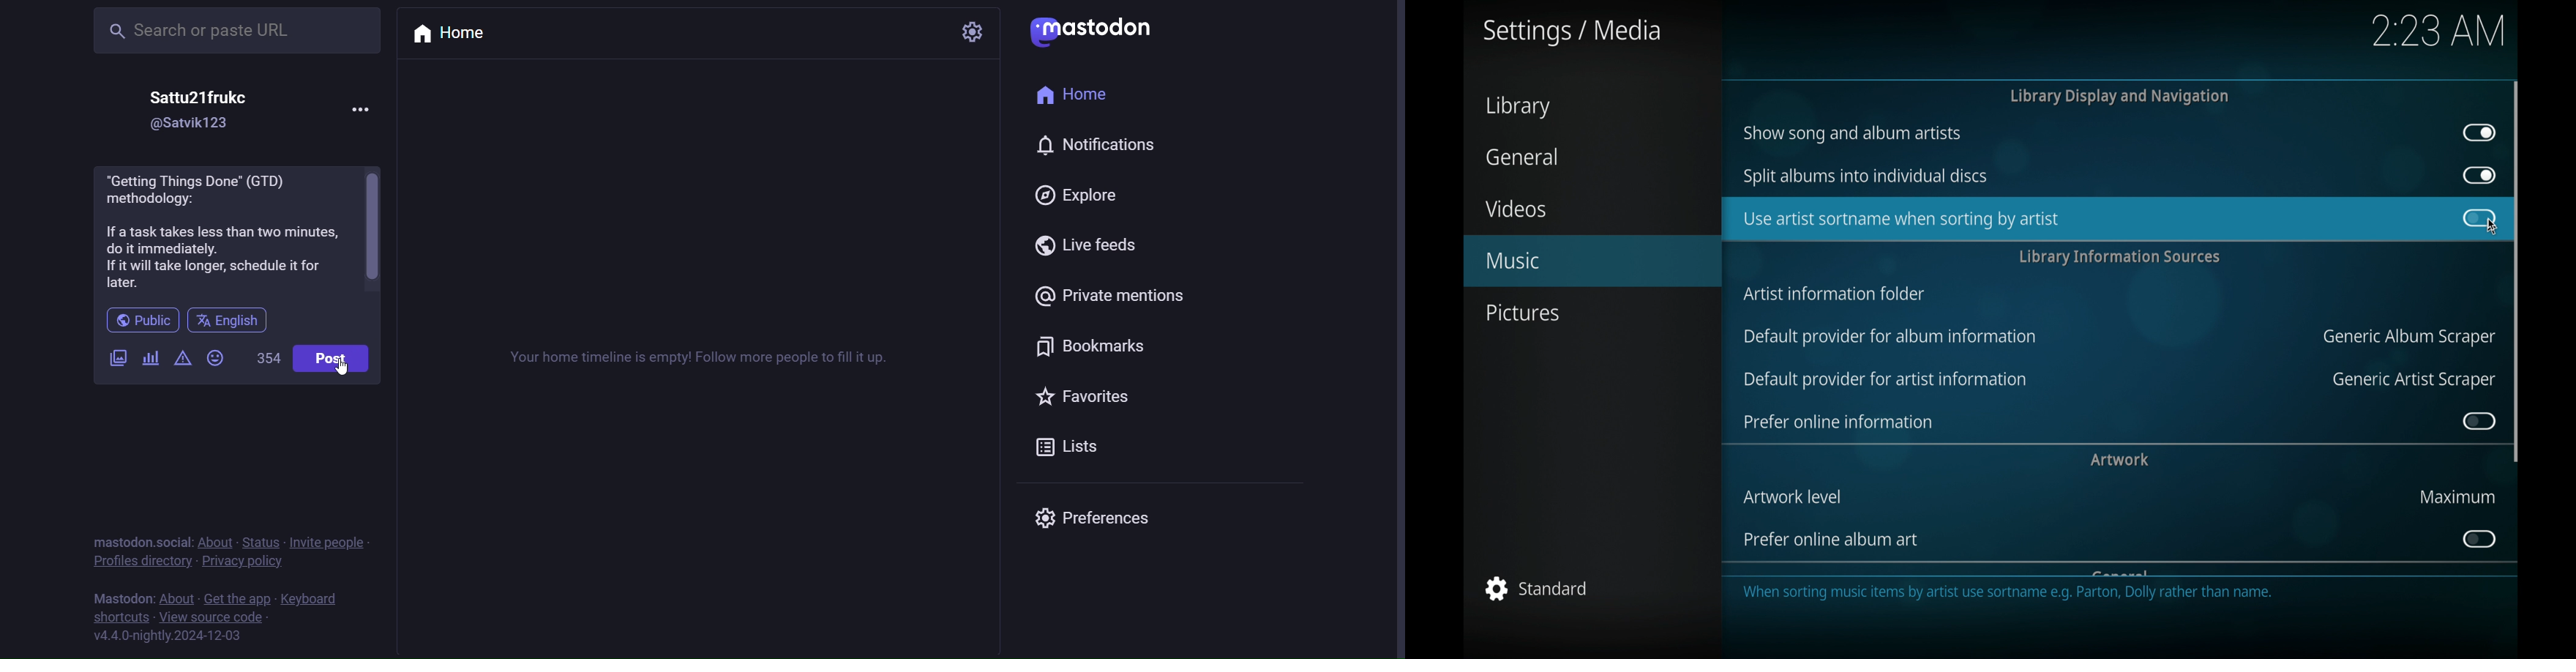 Image resolution: width=2576 pixels, height=672 pixels. Describe the element at coordinates (183, 358) in the screenshot. I see `content warning` at that location.